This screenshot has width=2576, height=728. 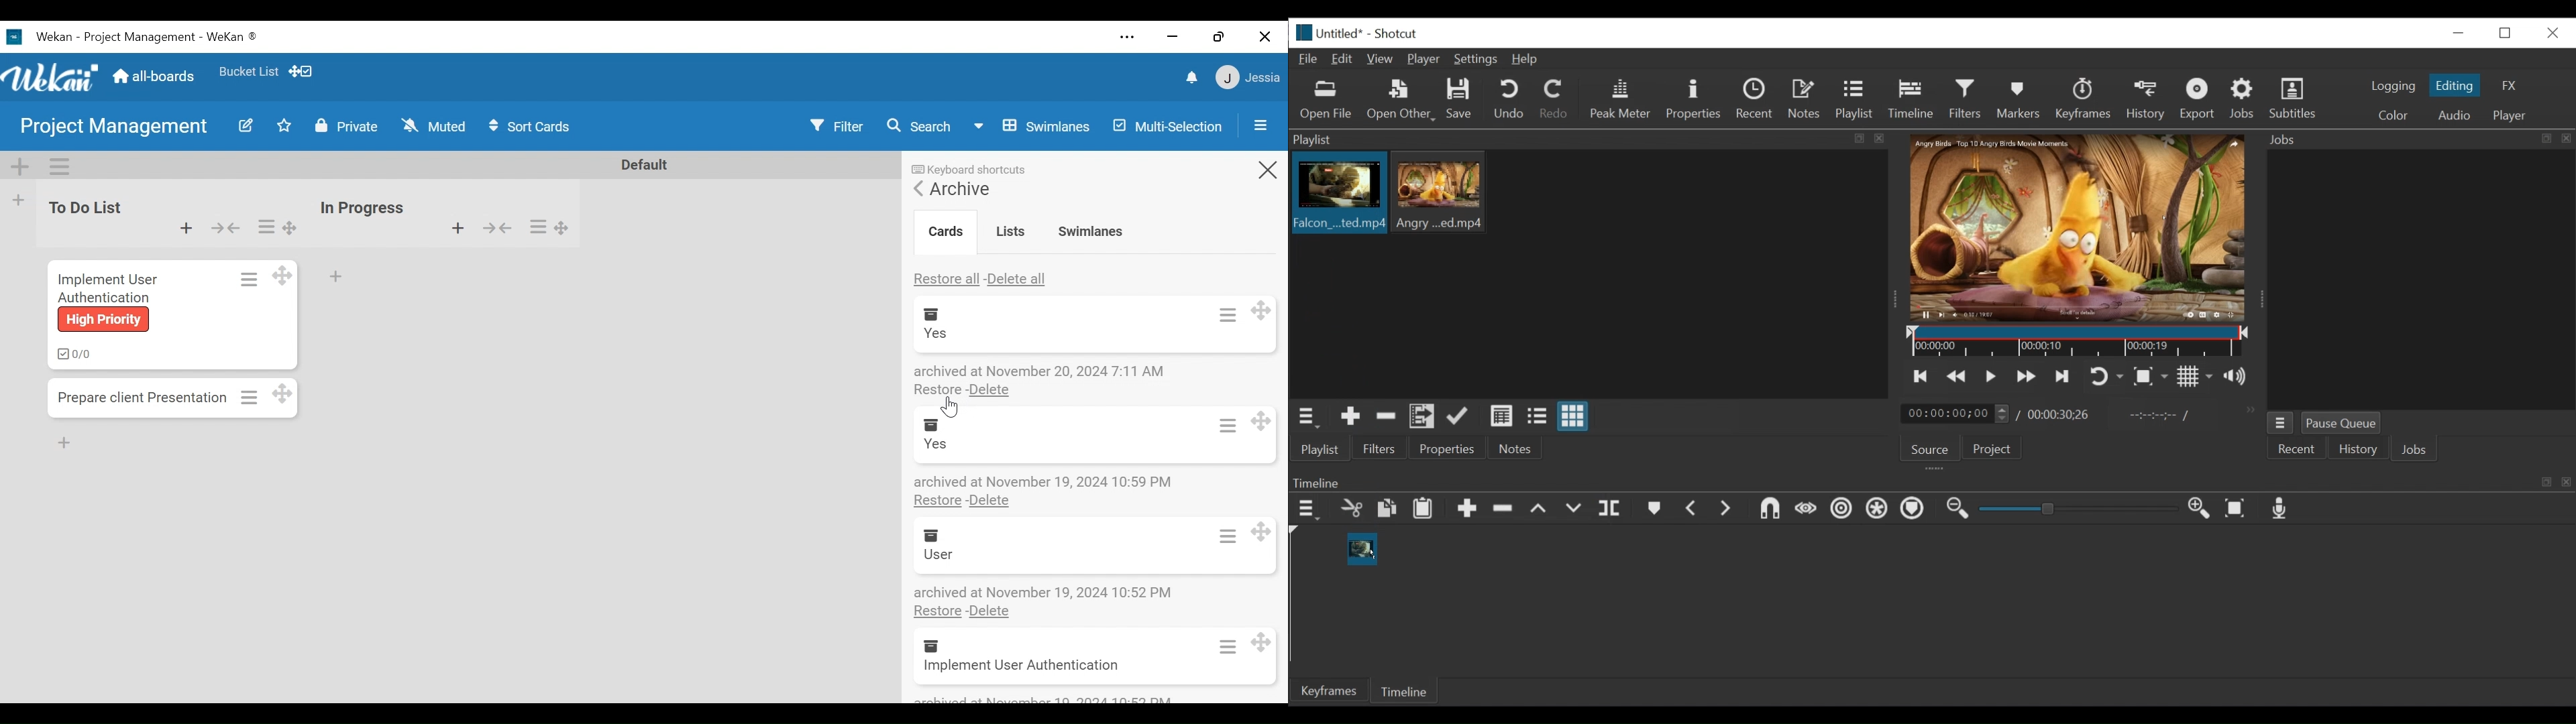 I want to click on Zoom in, so click(x=2201, y=509).